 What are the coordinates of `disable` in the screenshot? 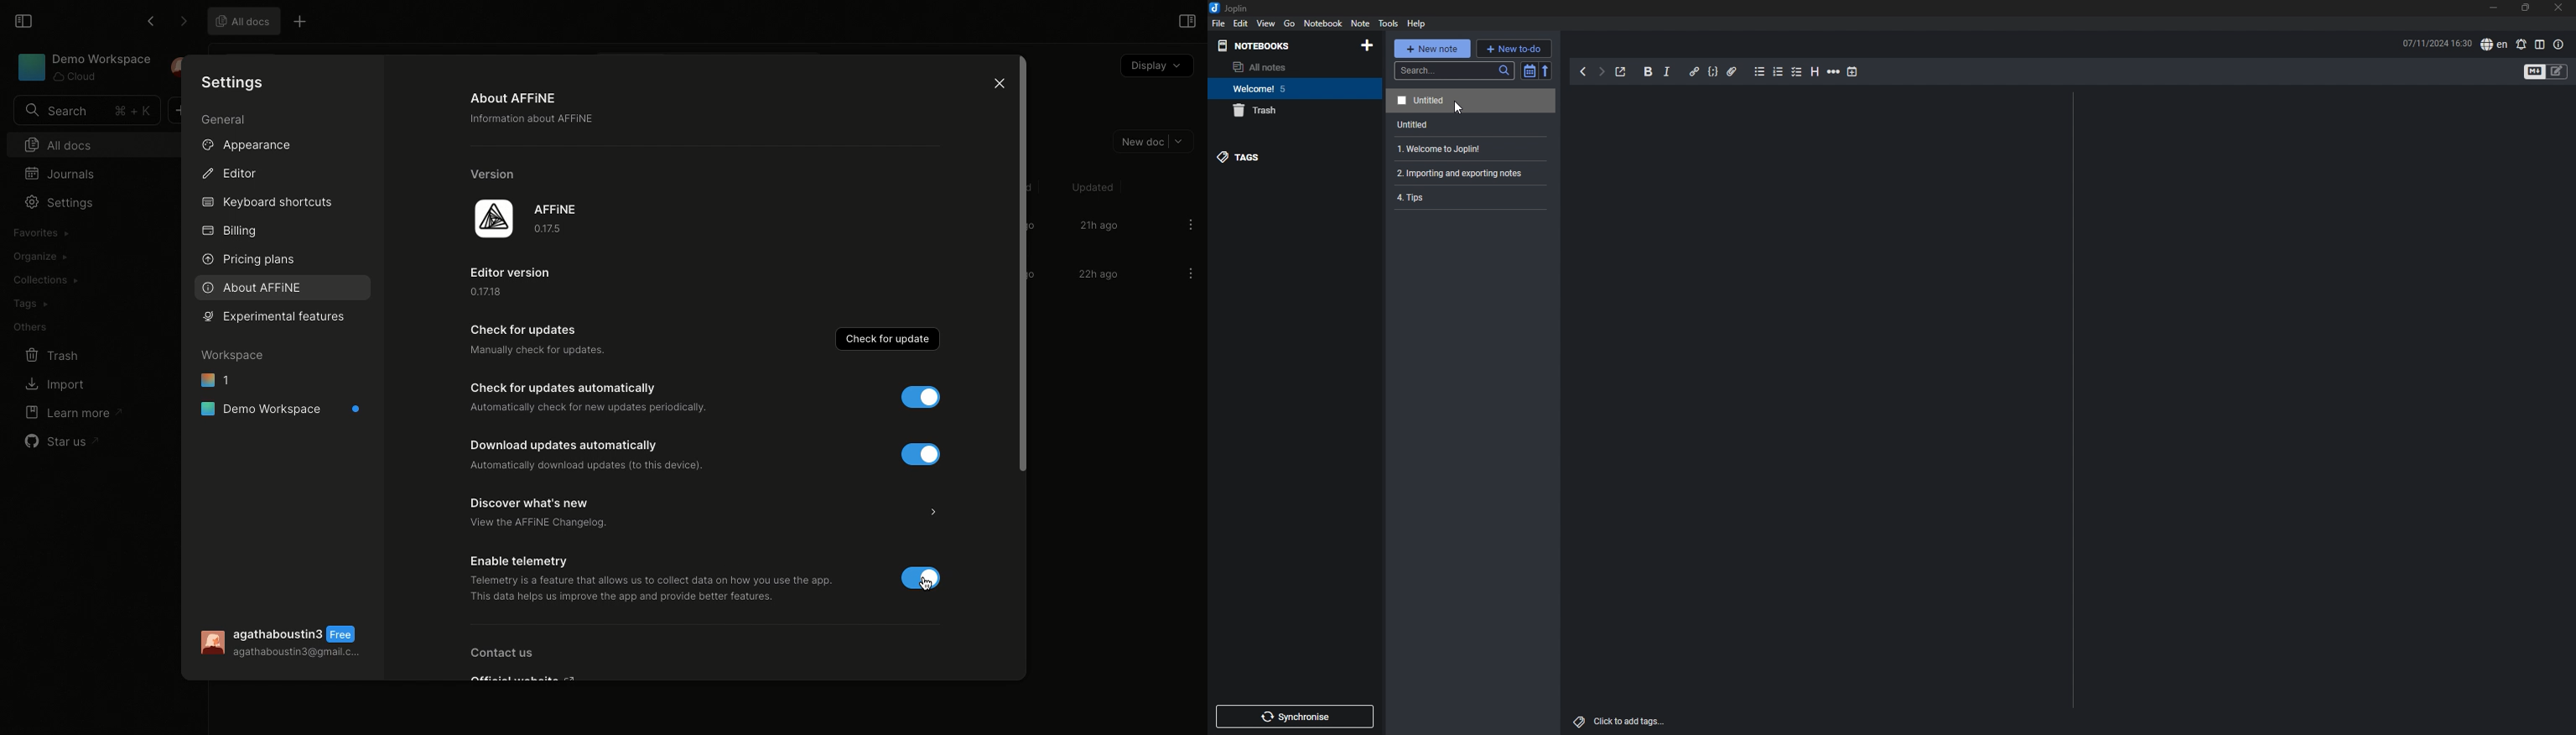 It's located at (924, 576).